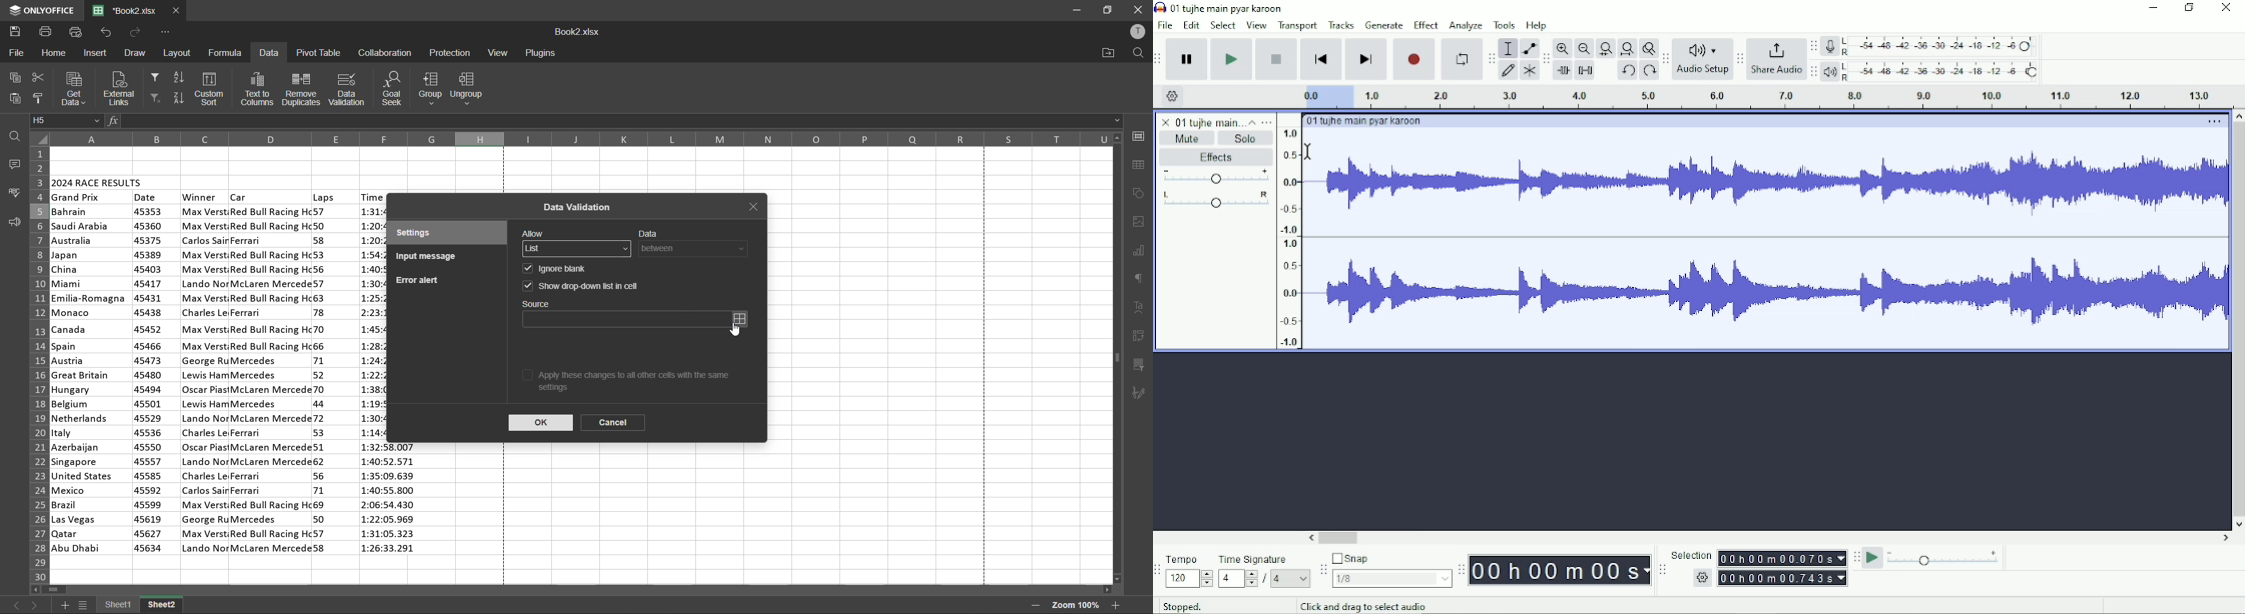 The height and width of the screenshot is (616, 2268). I want to click on Play, so click(1231, 59).